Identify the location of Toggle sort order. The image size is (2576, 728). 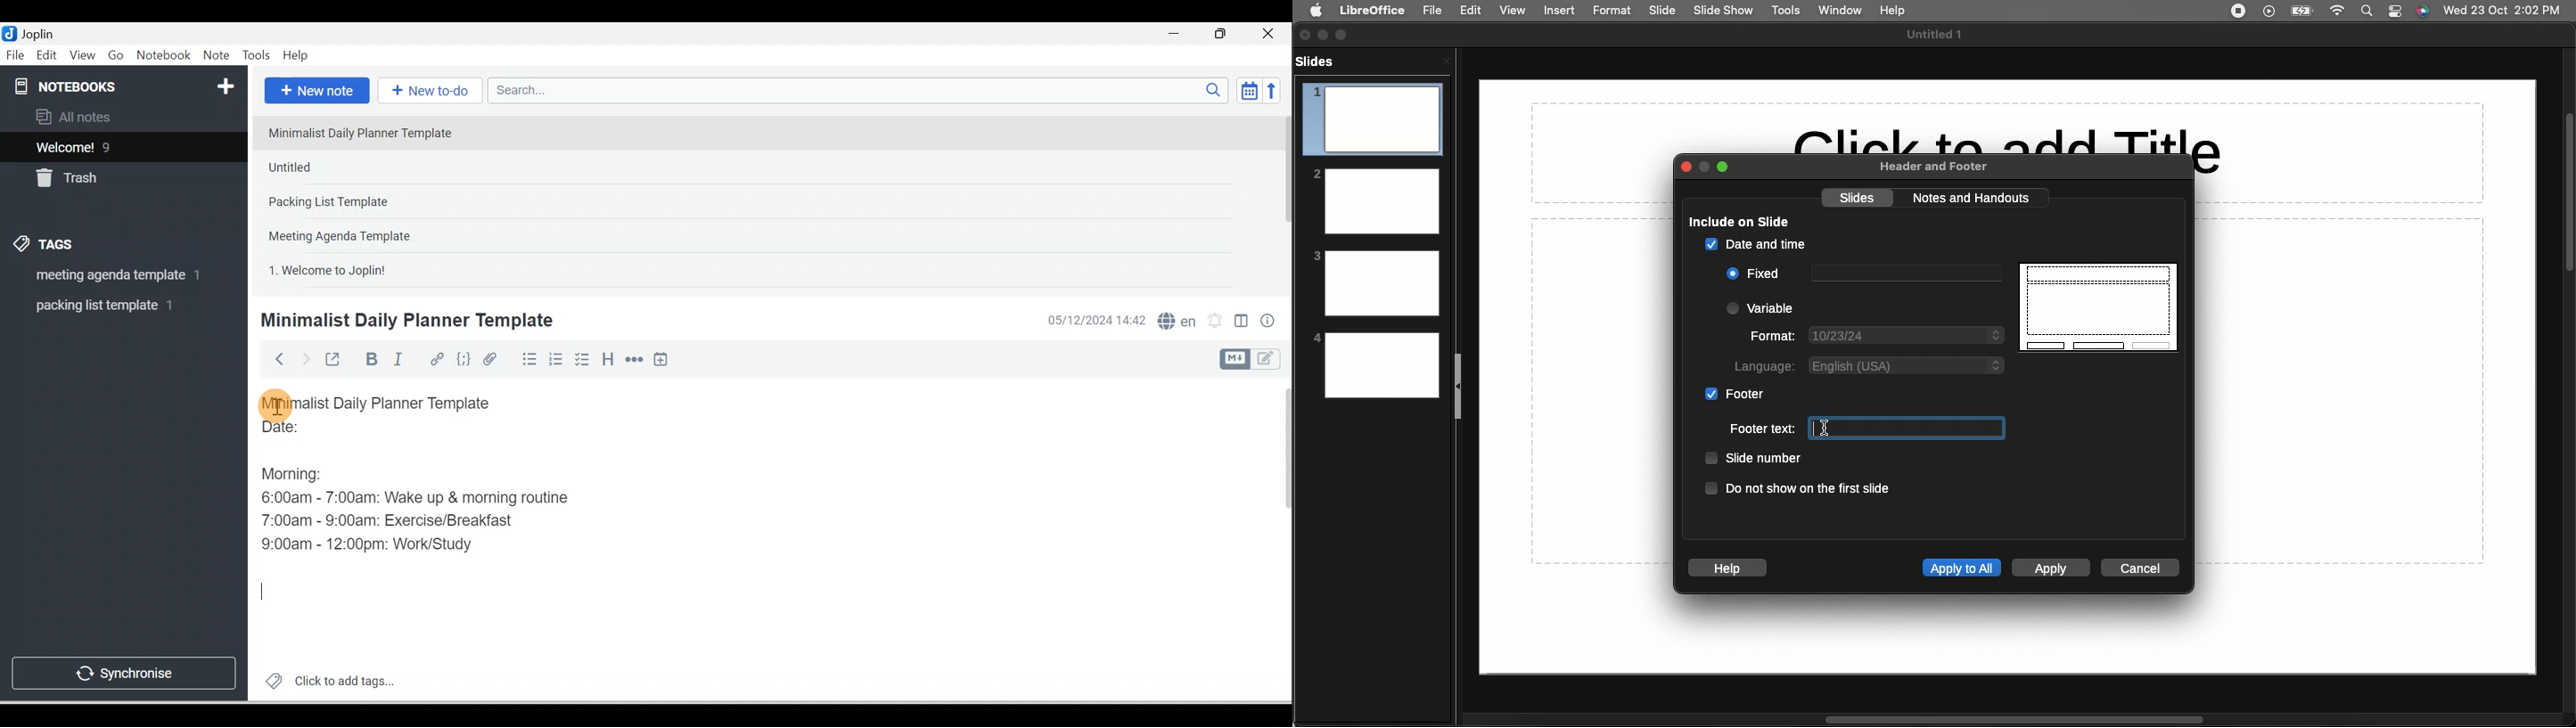
(1249, 90).